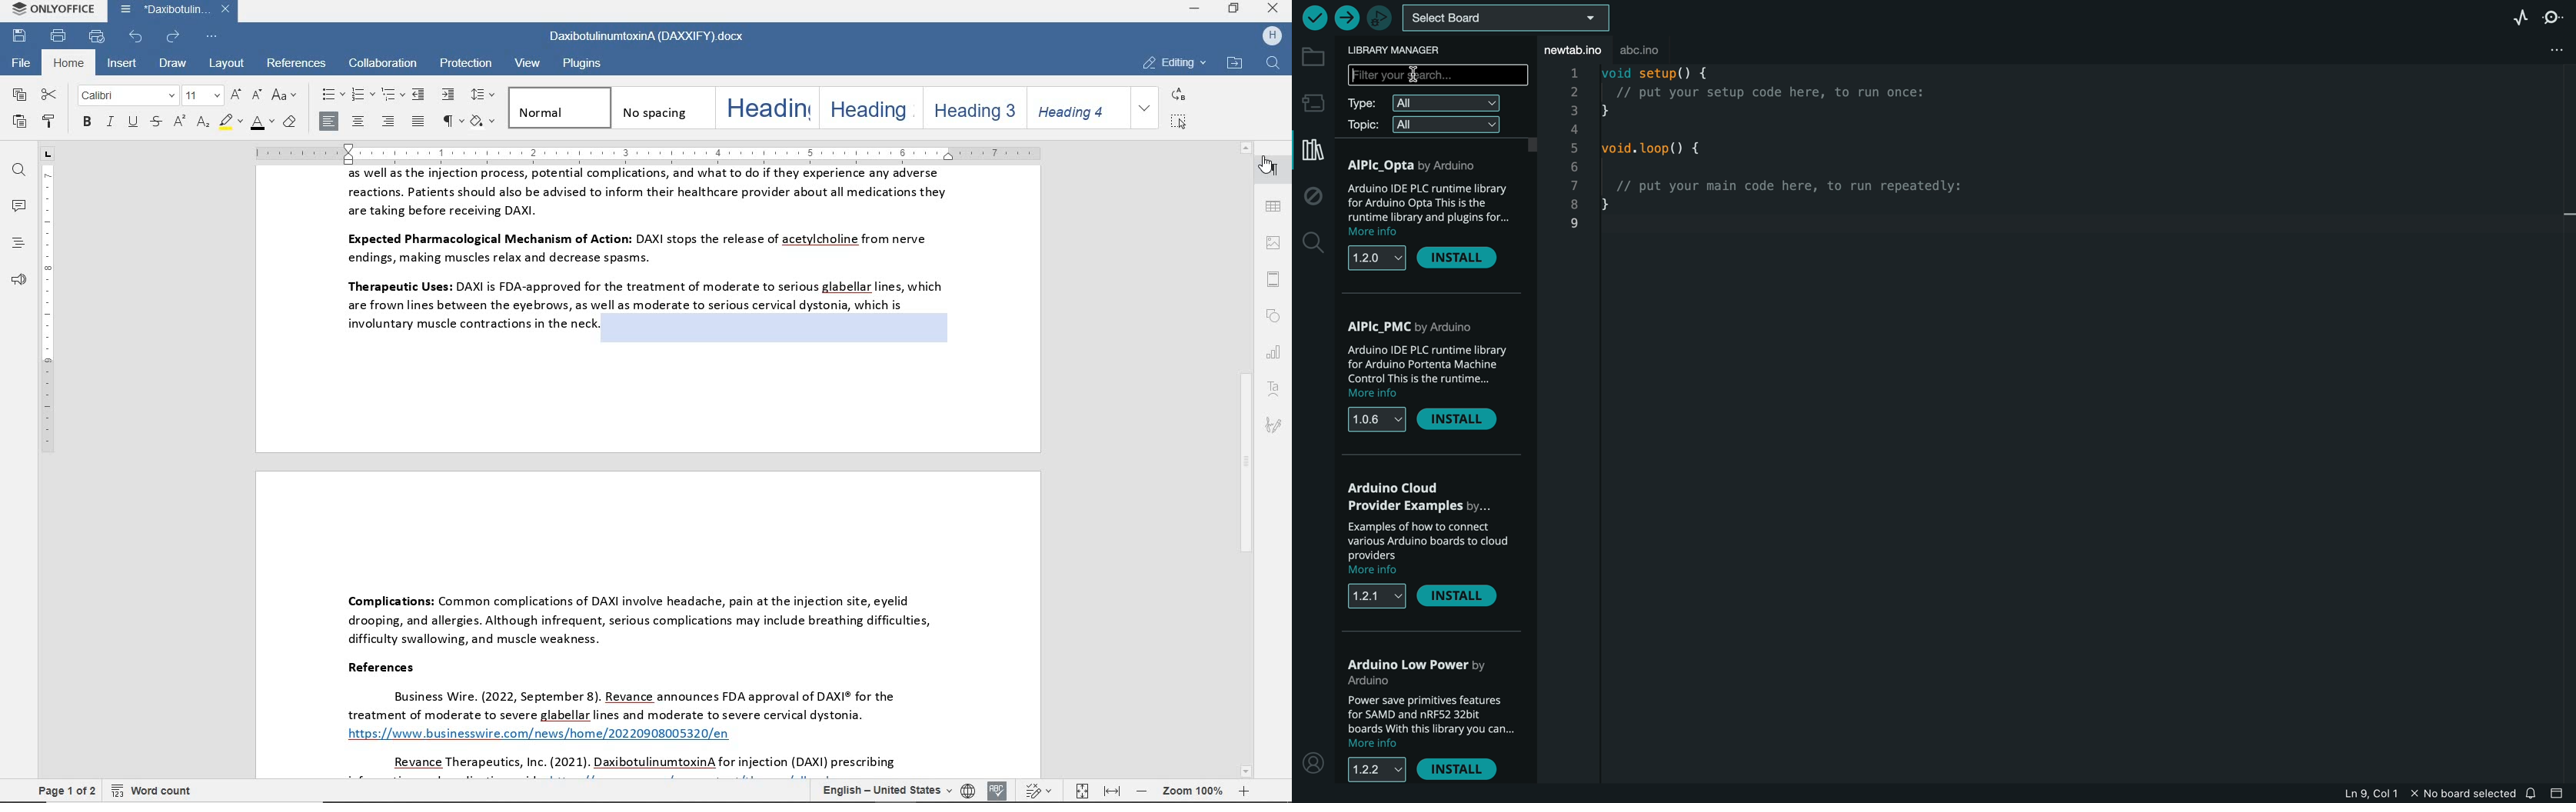  What do you see at coordinates (1275, 390) in the screenshot?
I see `text art` at bounding box center [1275, 390].